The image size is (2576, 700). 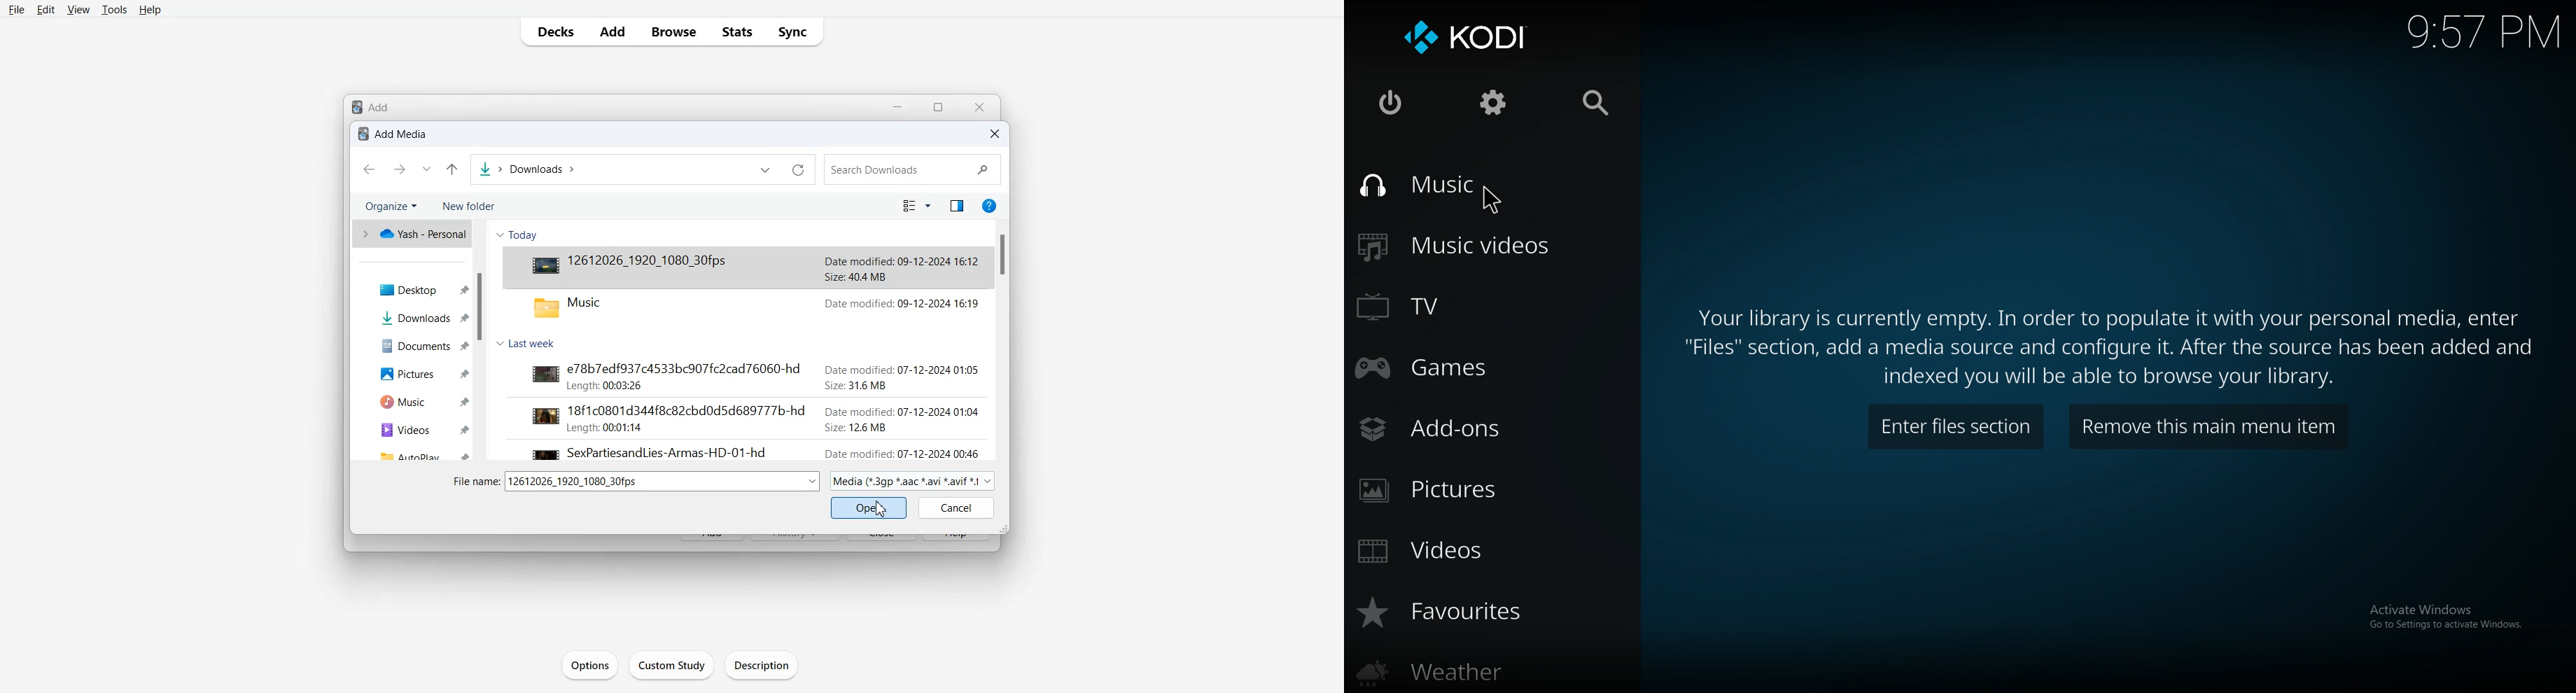 What do you see at coordinates (902, 412) in the screenshot?
I see `date modified` at bounding box center [902, 412].